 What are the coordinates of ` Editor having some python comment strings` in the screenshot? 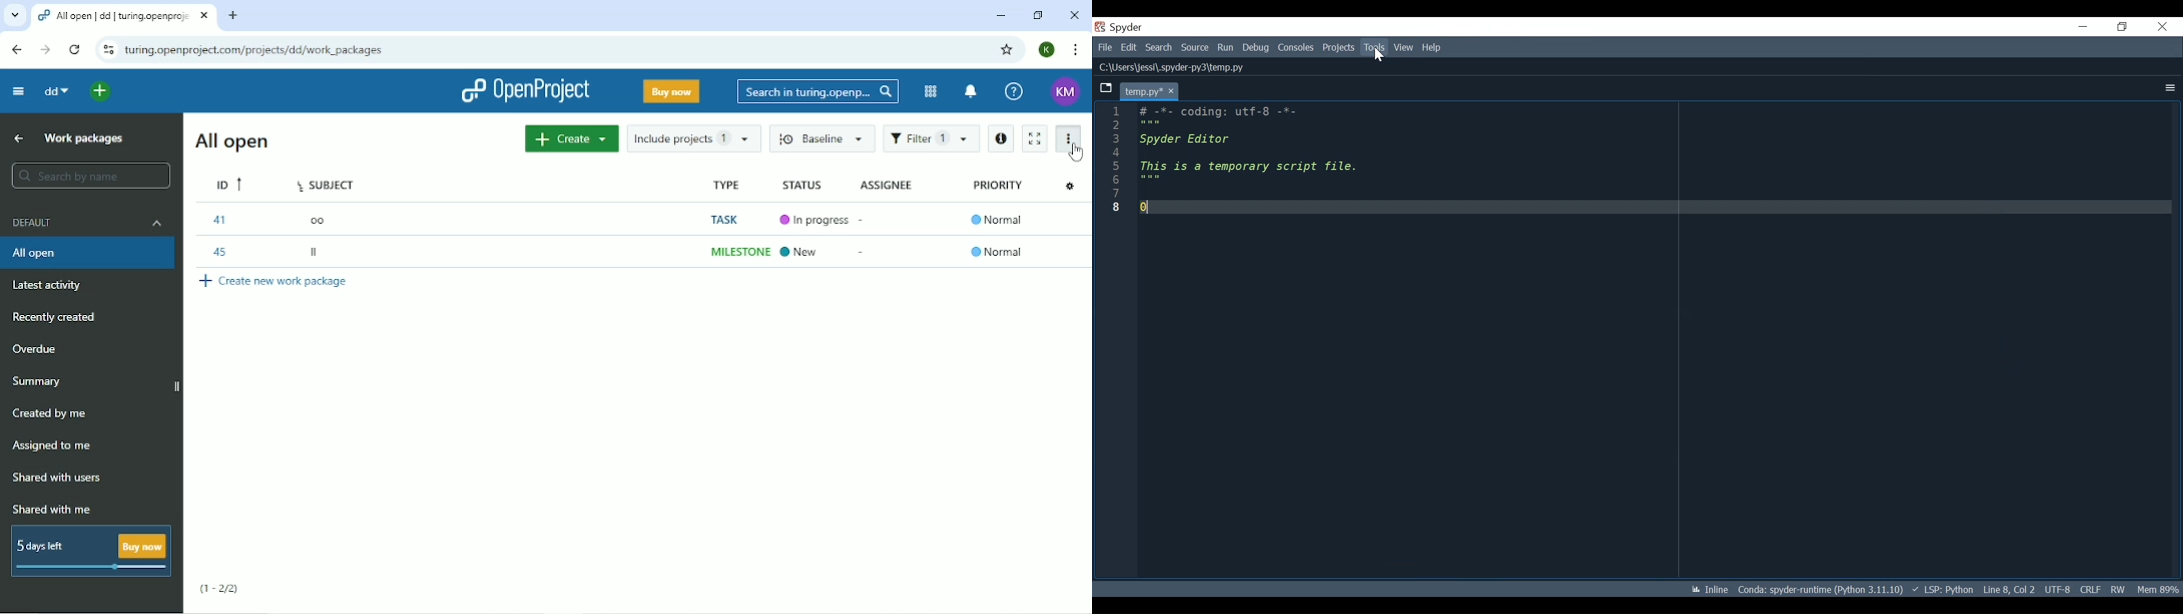 It's located at (1591, 262).